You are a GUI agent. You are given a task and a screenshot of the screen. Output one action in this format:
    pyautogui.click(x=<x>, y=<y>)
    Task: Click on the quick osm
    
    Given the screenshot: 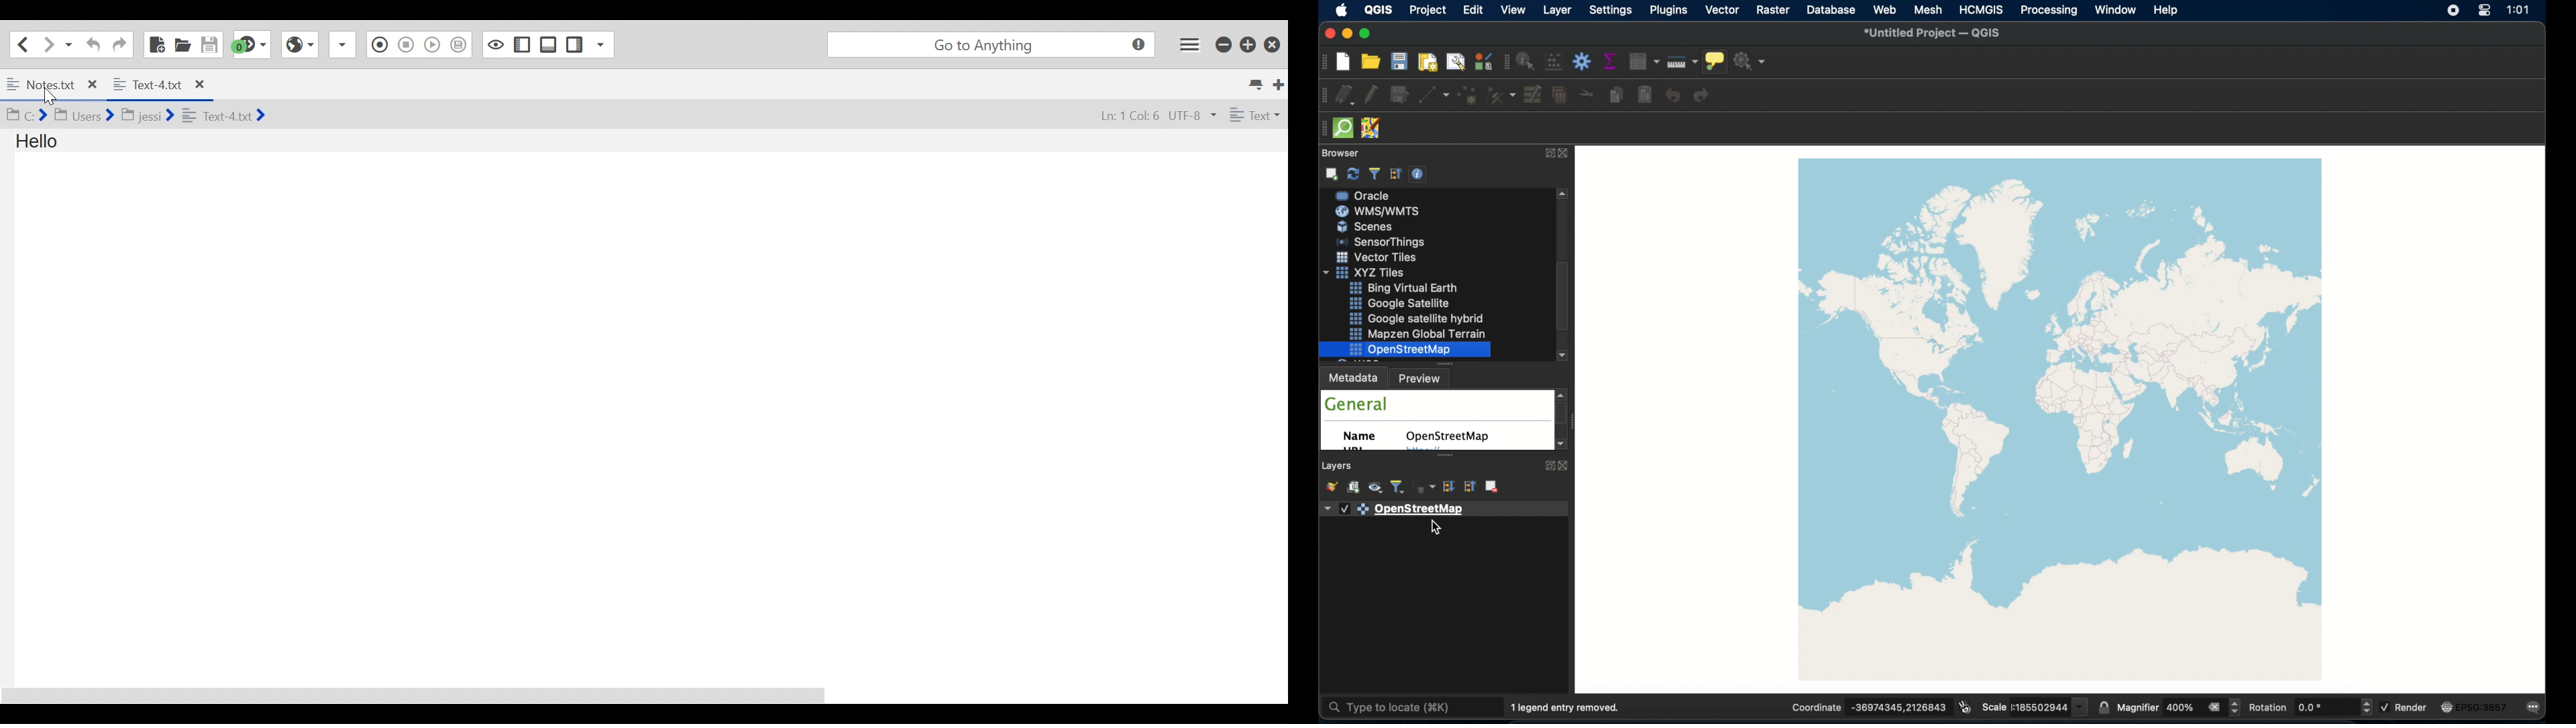 What is the action you would take?
    pyautogui.click(x=1342, y=128)
    